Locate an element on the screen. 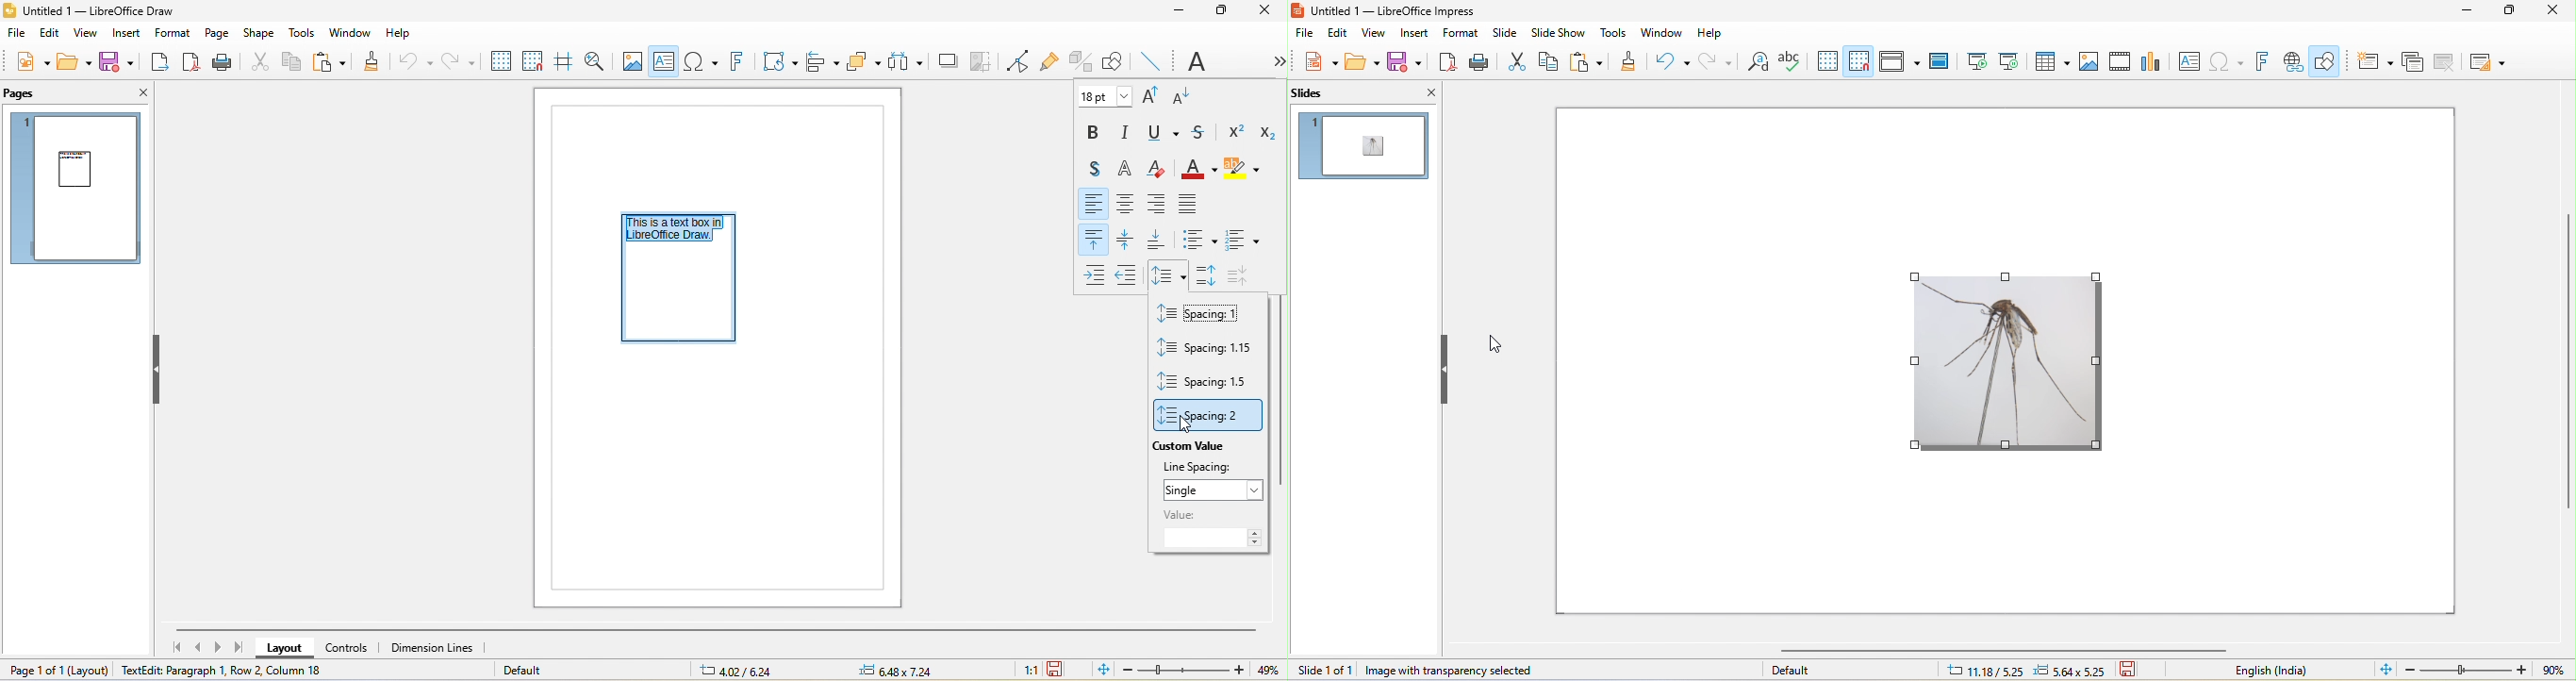 The height and width of the screenshot is (700, 2576). fontwork text is located at coordinates (2265, 61).